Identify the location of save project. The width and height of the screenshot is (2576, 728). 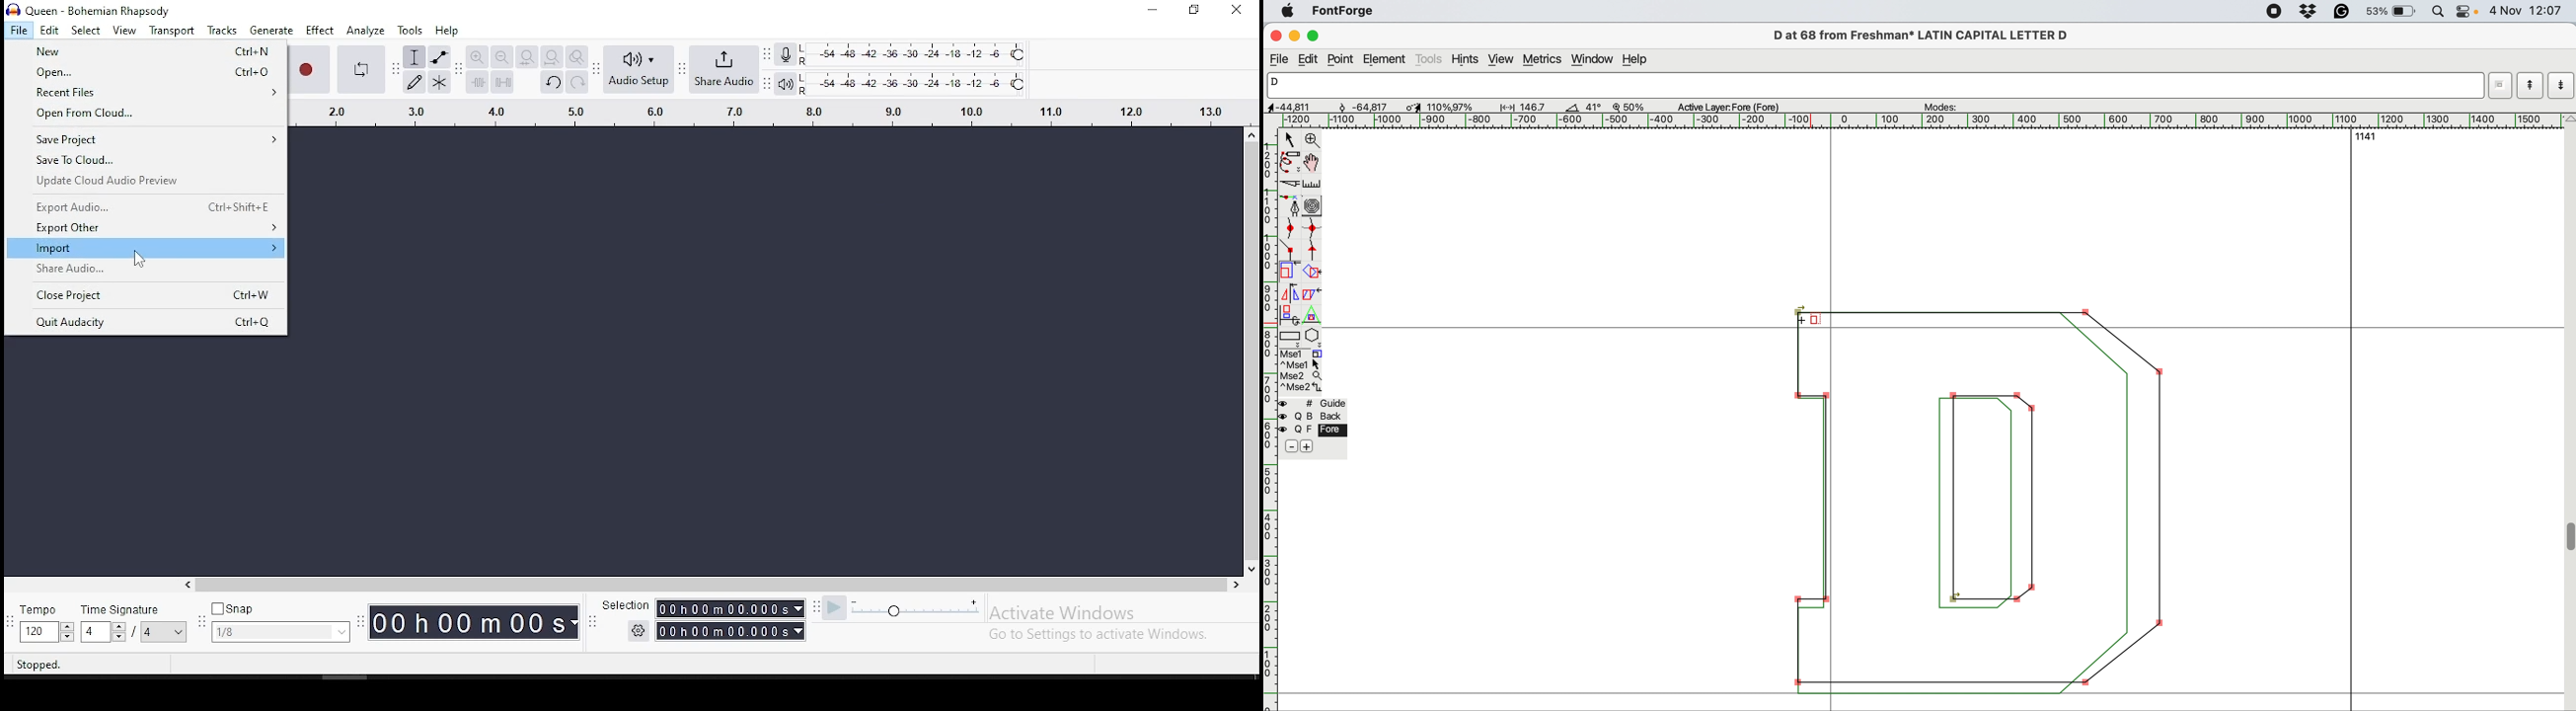
(144, 140).